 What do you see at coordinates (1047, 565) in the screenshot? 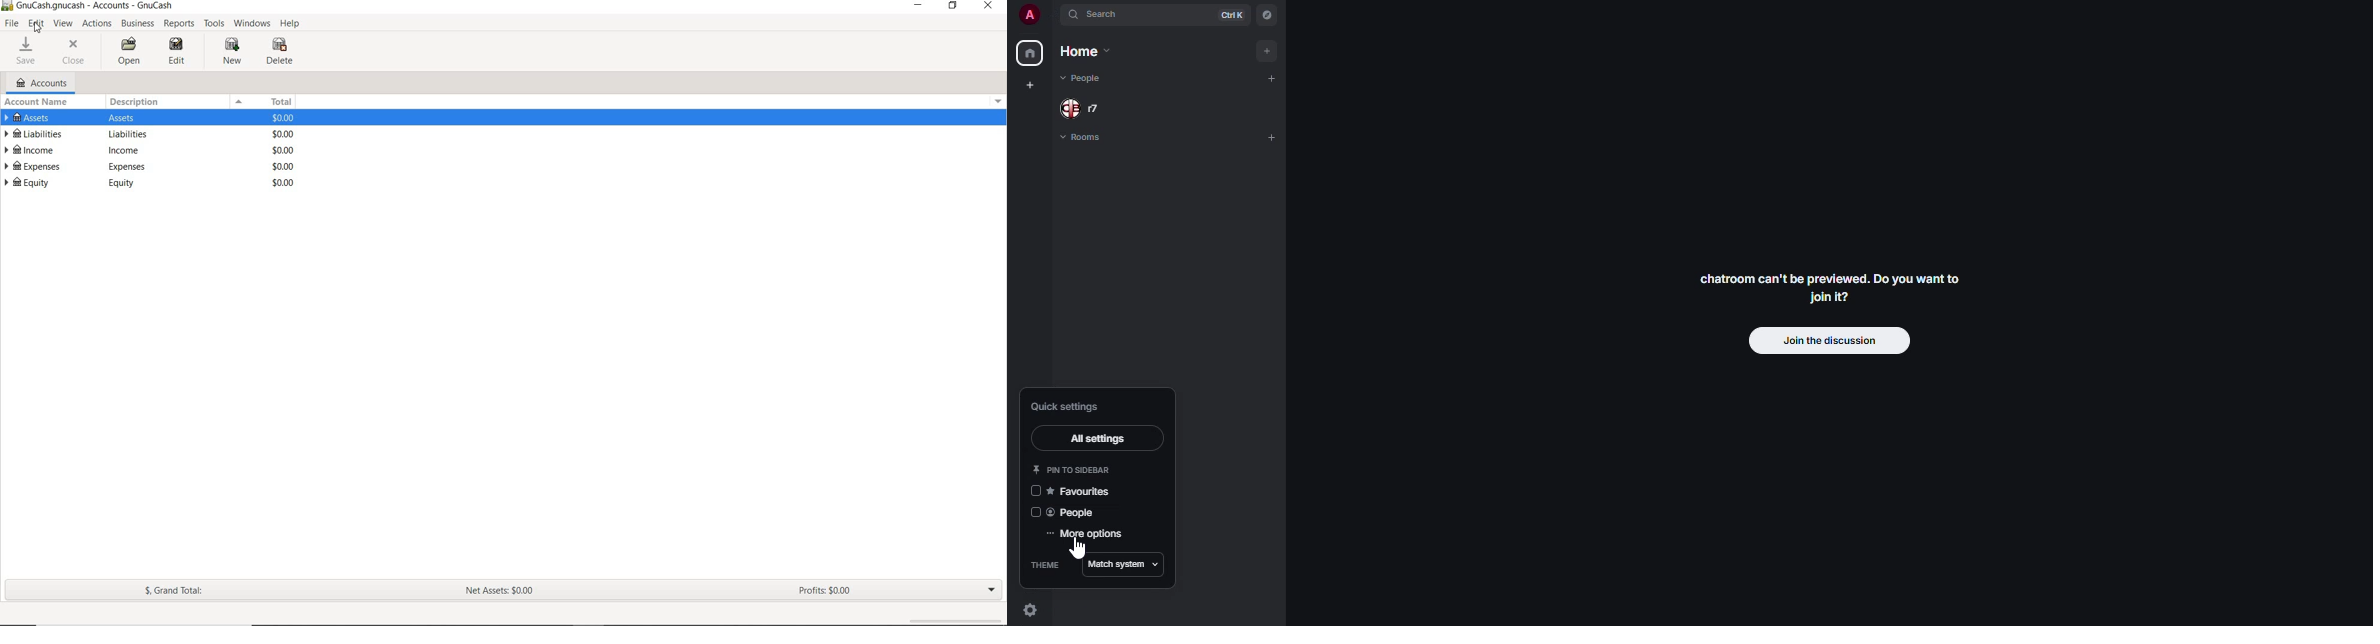
I see `theme` at bounding box center [1047, 565].